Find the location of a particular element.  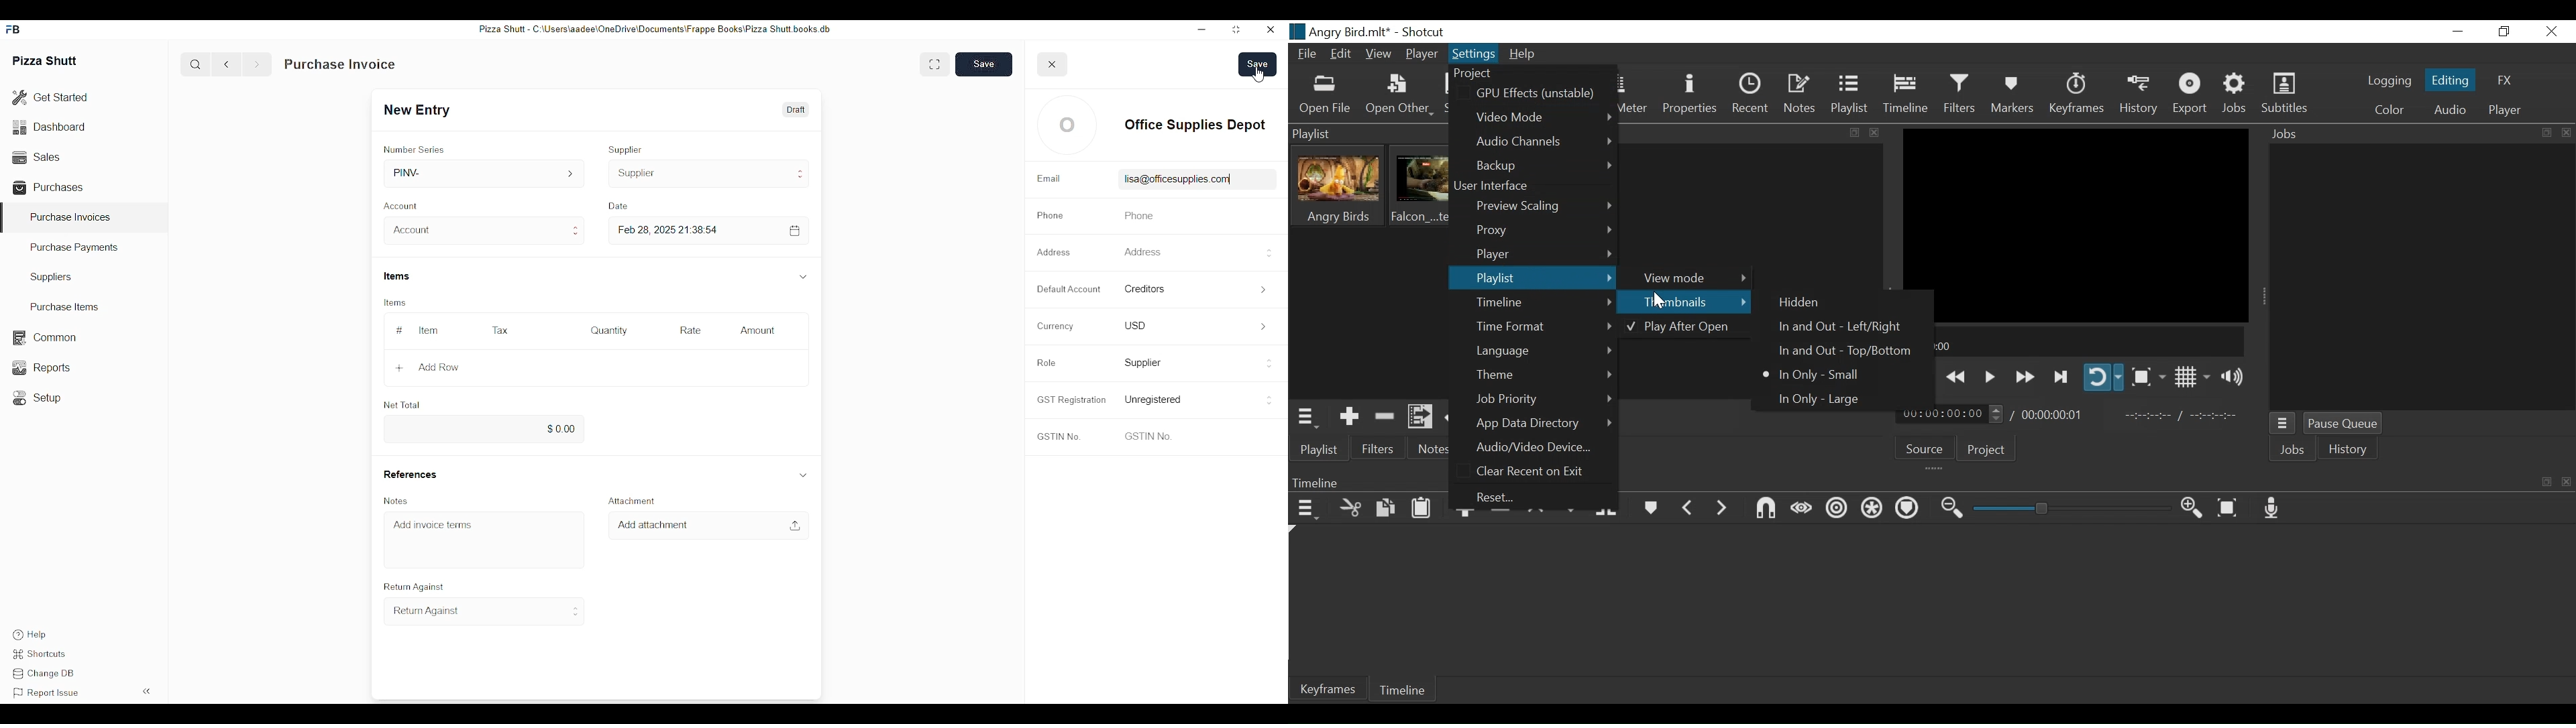

Previous Scaling is located at coordinates (1544, 208).